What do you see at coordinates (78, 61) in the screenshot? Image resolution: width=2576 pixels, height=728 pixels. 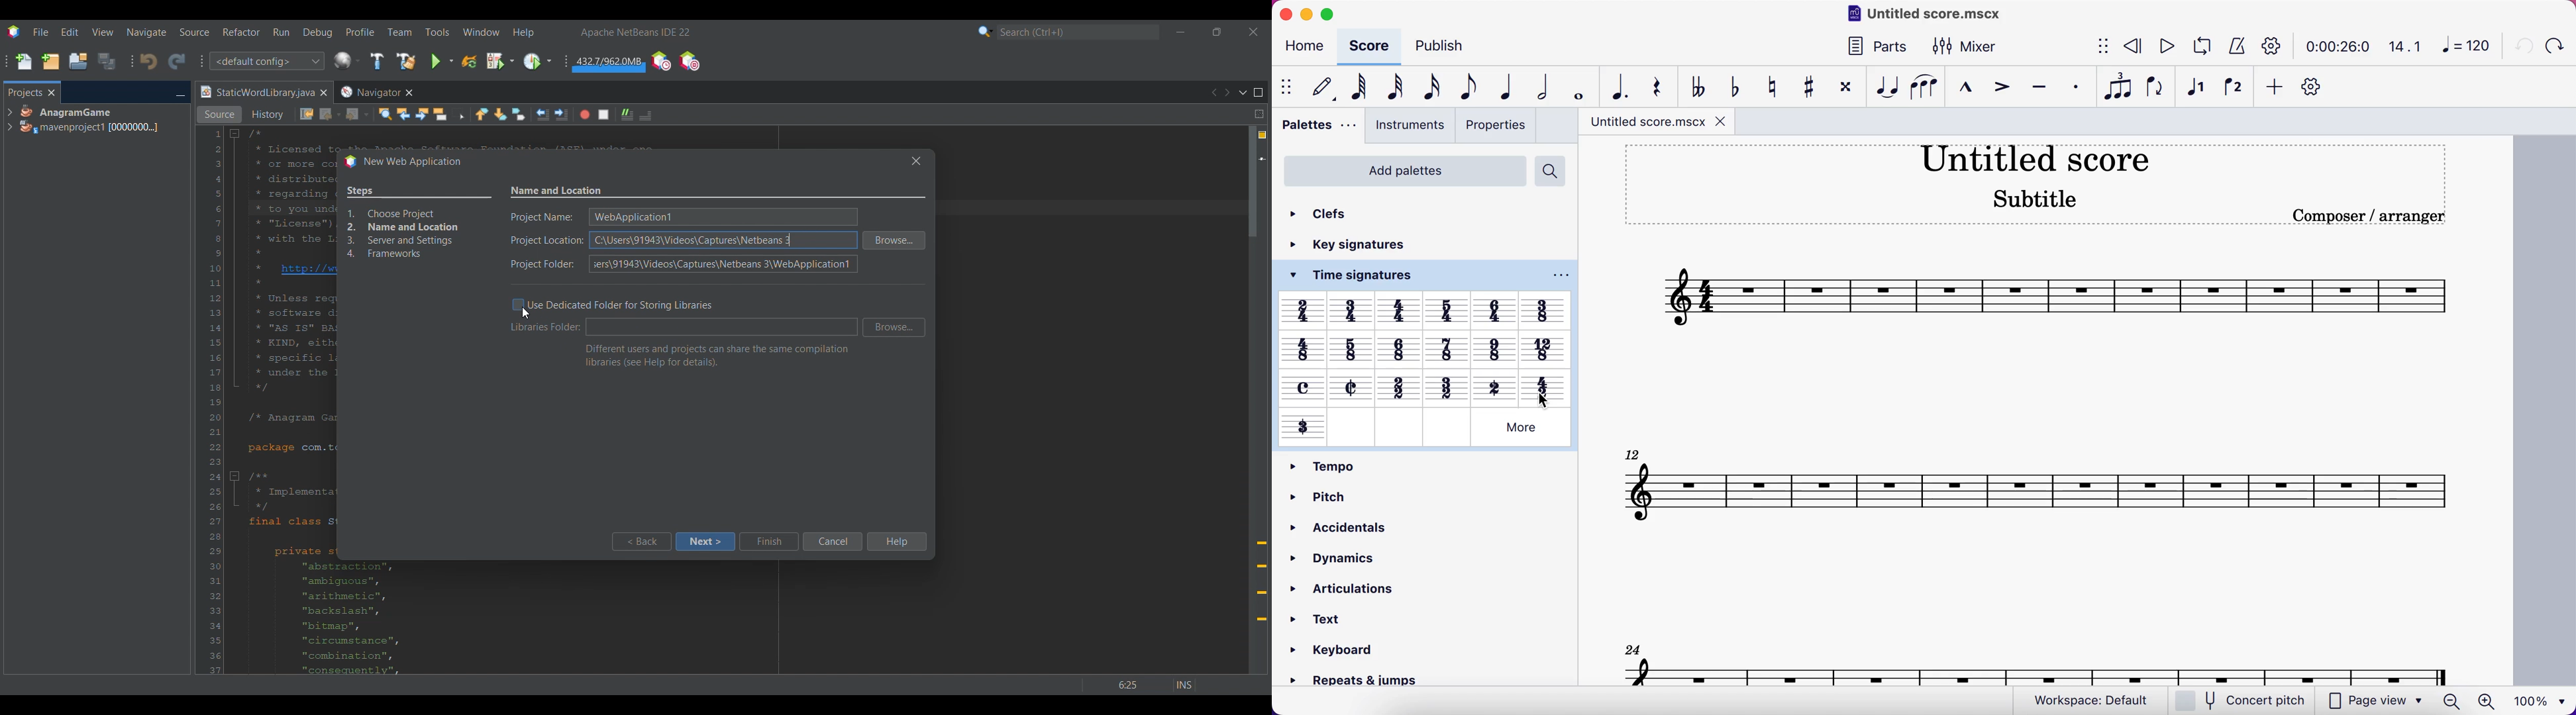 I see `Open project` at bounding box center [78, 61].